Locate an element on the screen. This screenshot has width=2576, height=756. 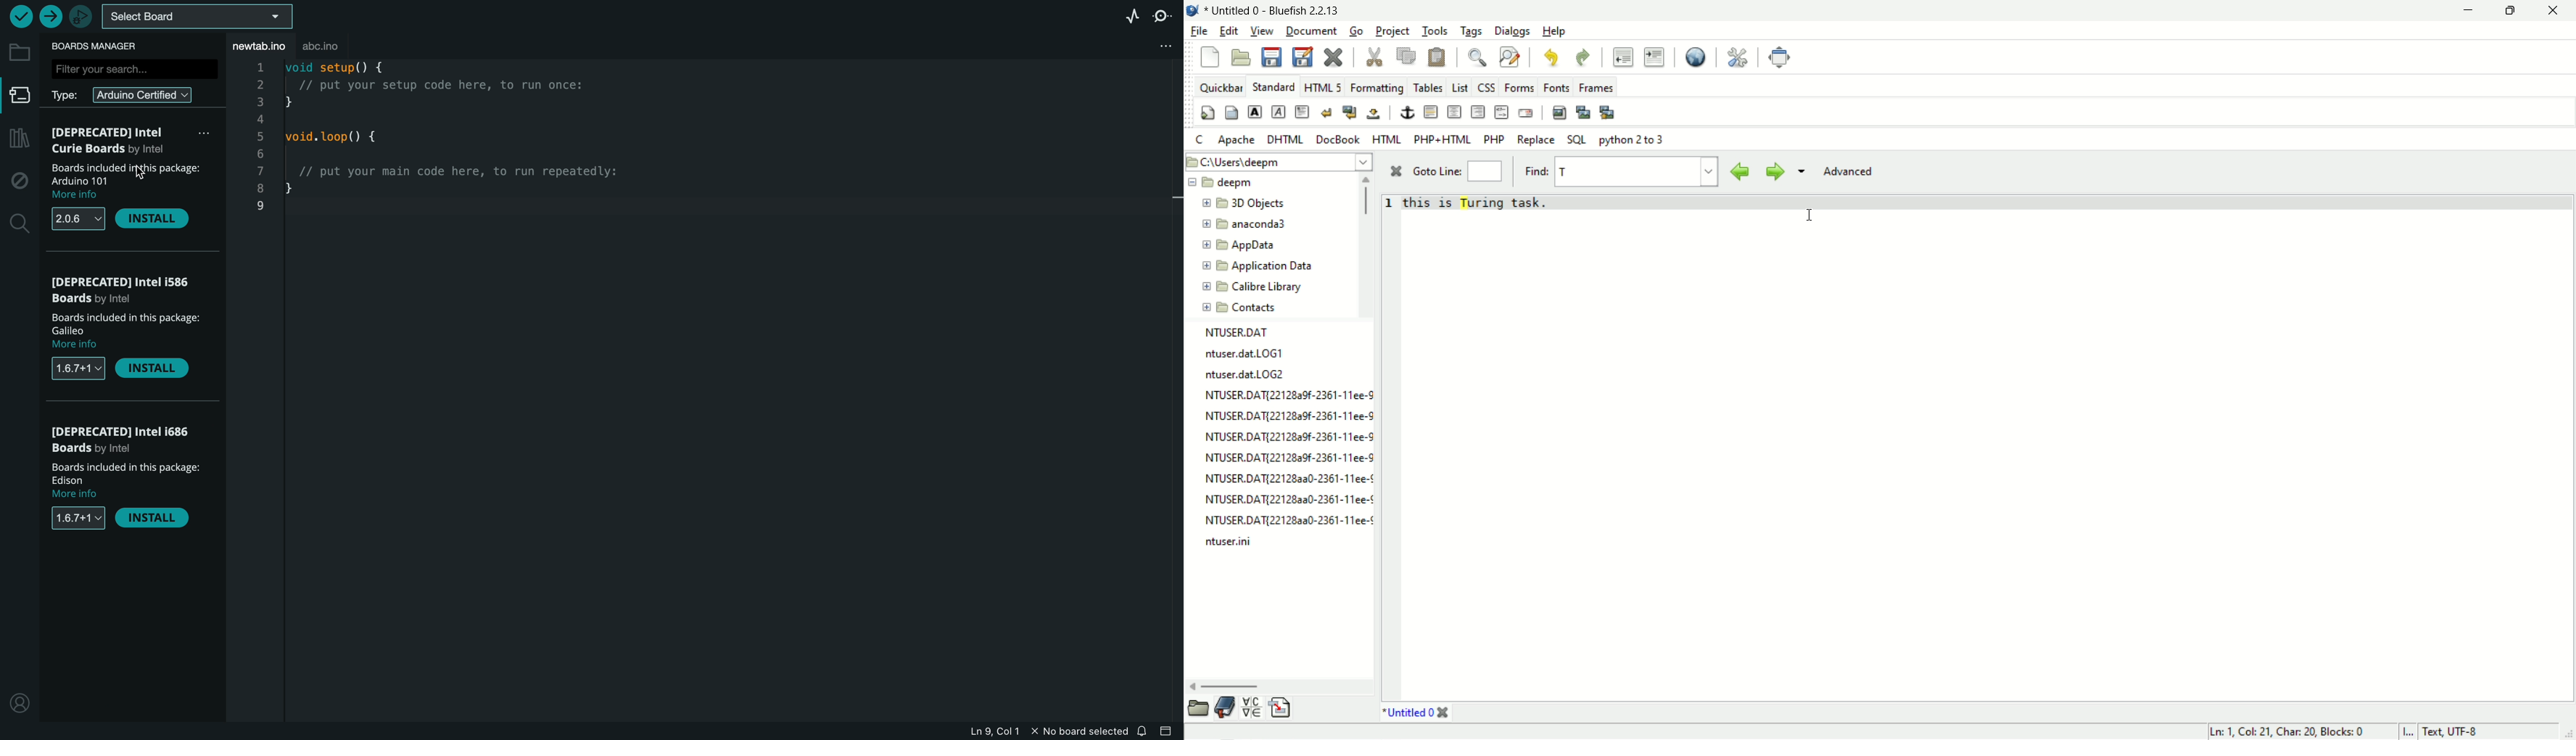
folder name is located at coordinates (1252, 225).